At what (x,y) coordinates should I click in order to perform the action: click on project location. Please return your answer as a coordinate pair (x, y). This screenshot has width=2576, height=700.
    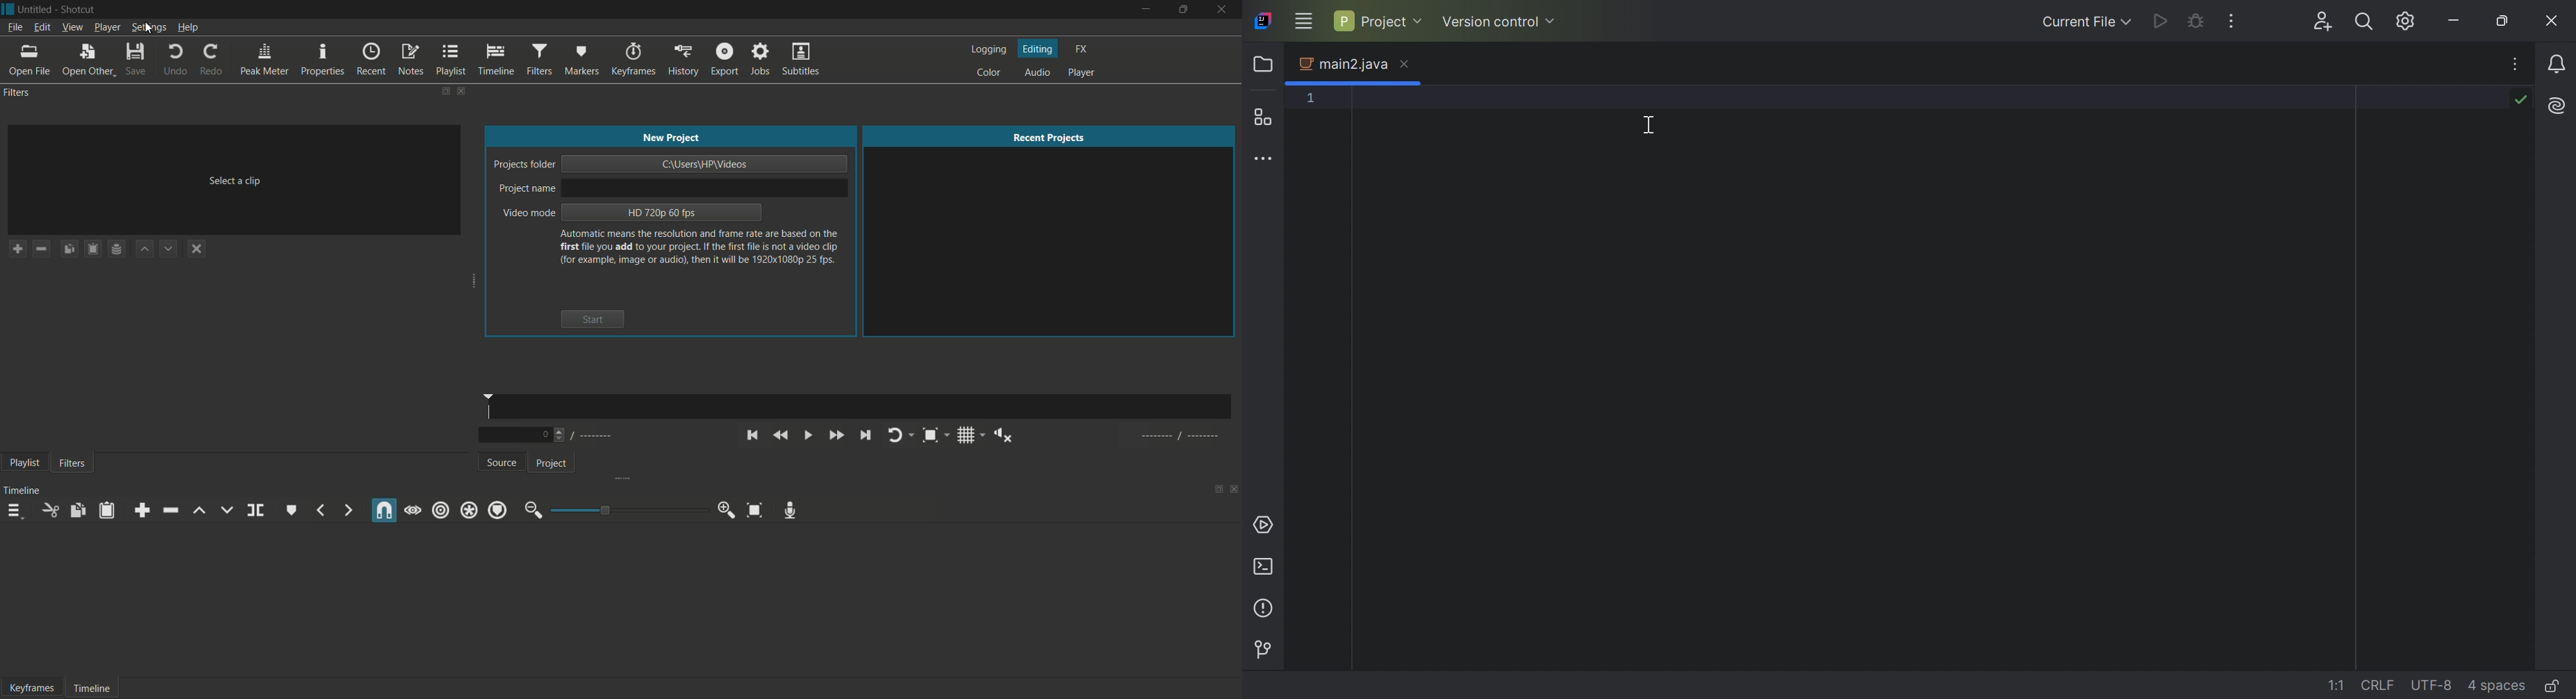
    Looking at the image, I should click on (706, 164).